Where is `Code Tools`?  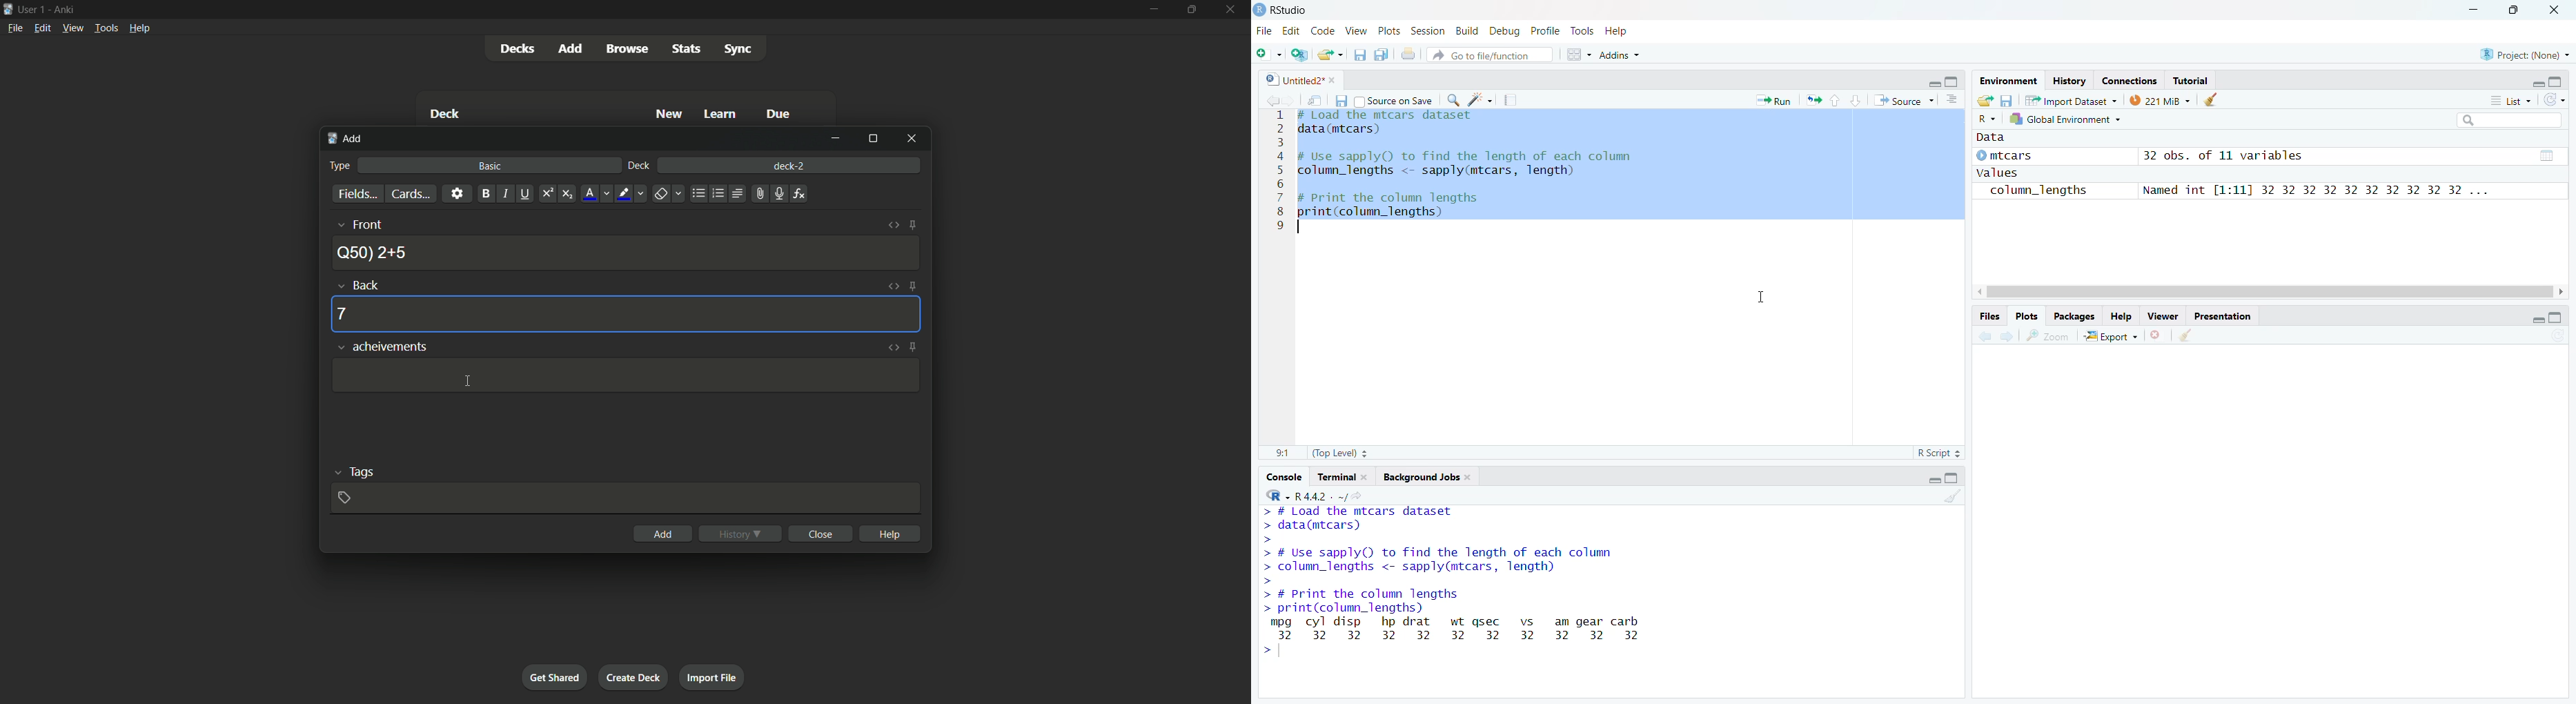 Code Tools is located at coordinates (1480, 99).